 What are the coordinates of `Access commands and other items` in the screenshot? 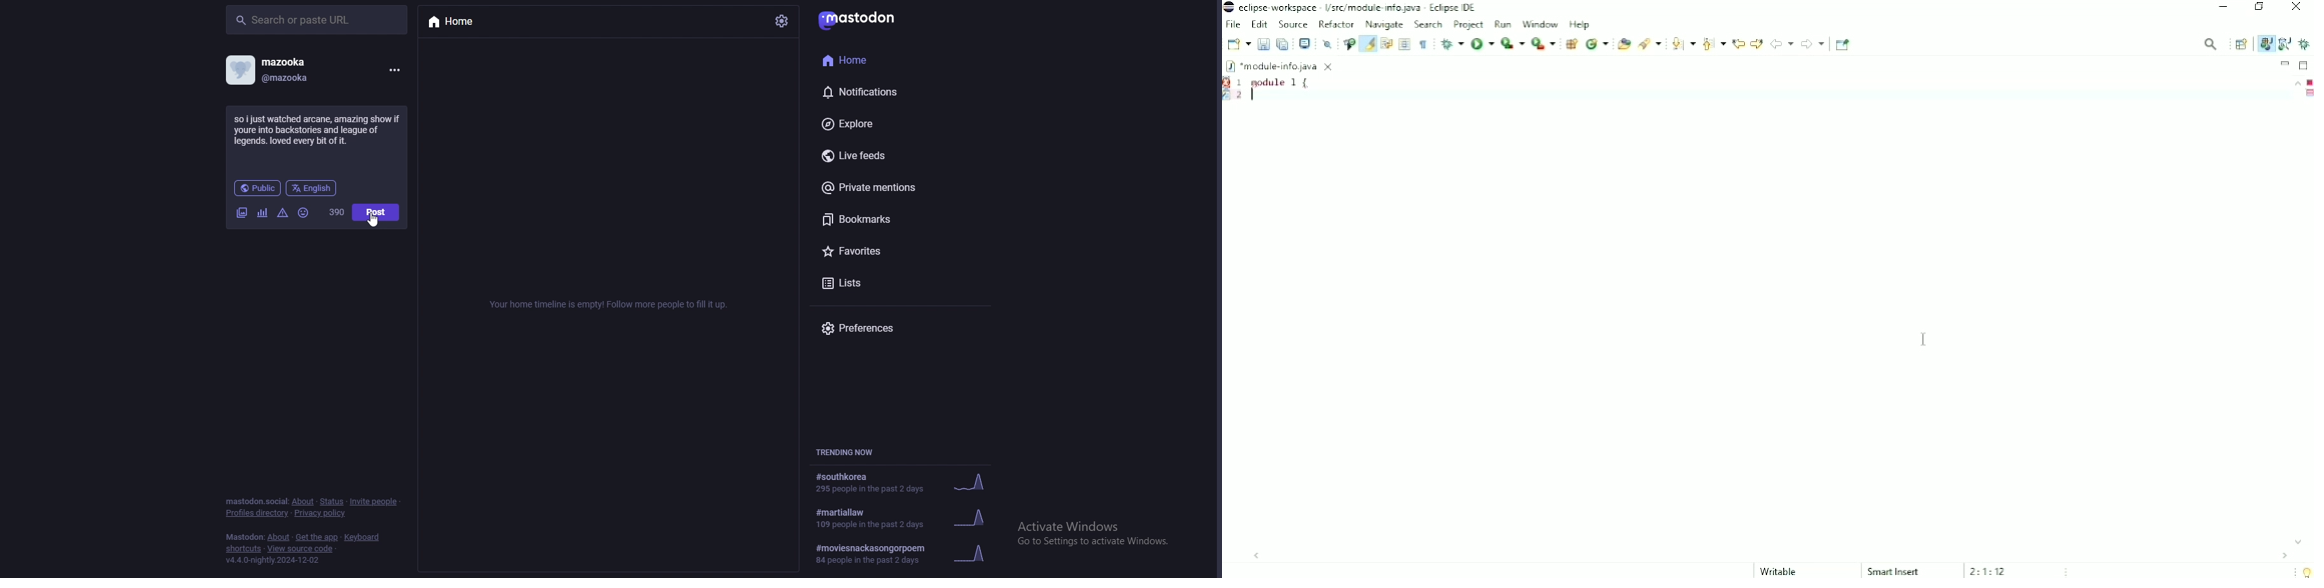 It's located at (2211, 43).